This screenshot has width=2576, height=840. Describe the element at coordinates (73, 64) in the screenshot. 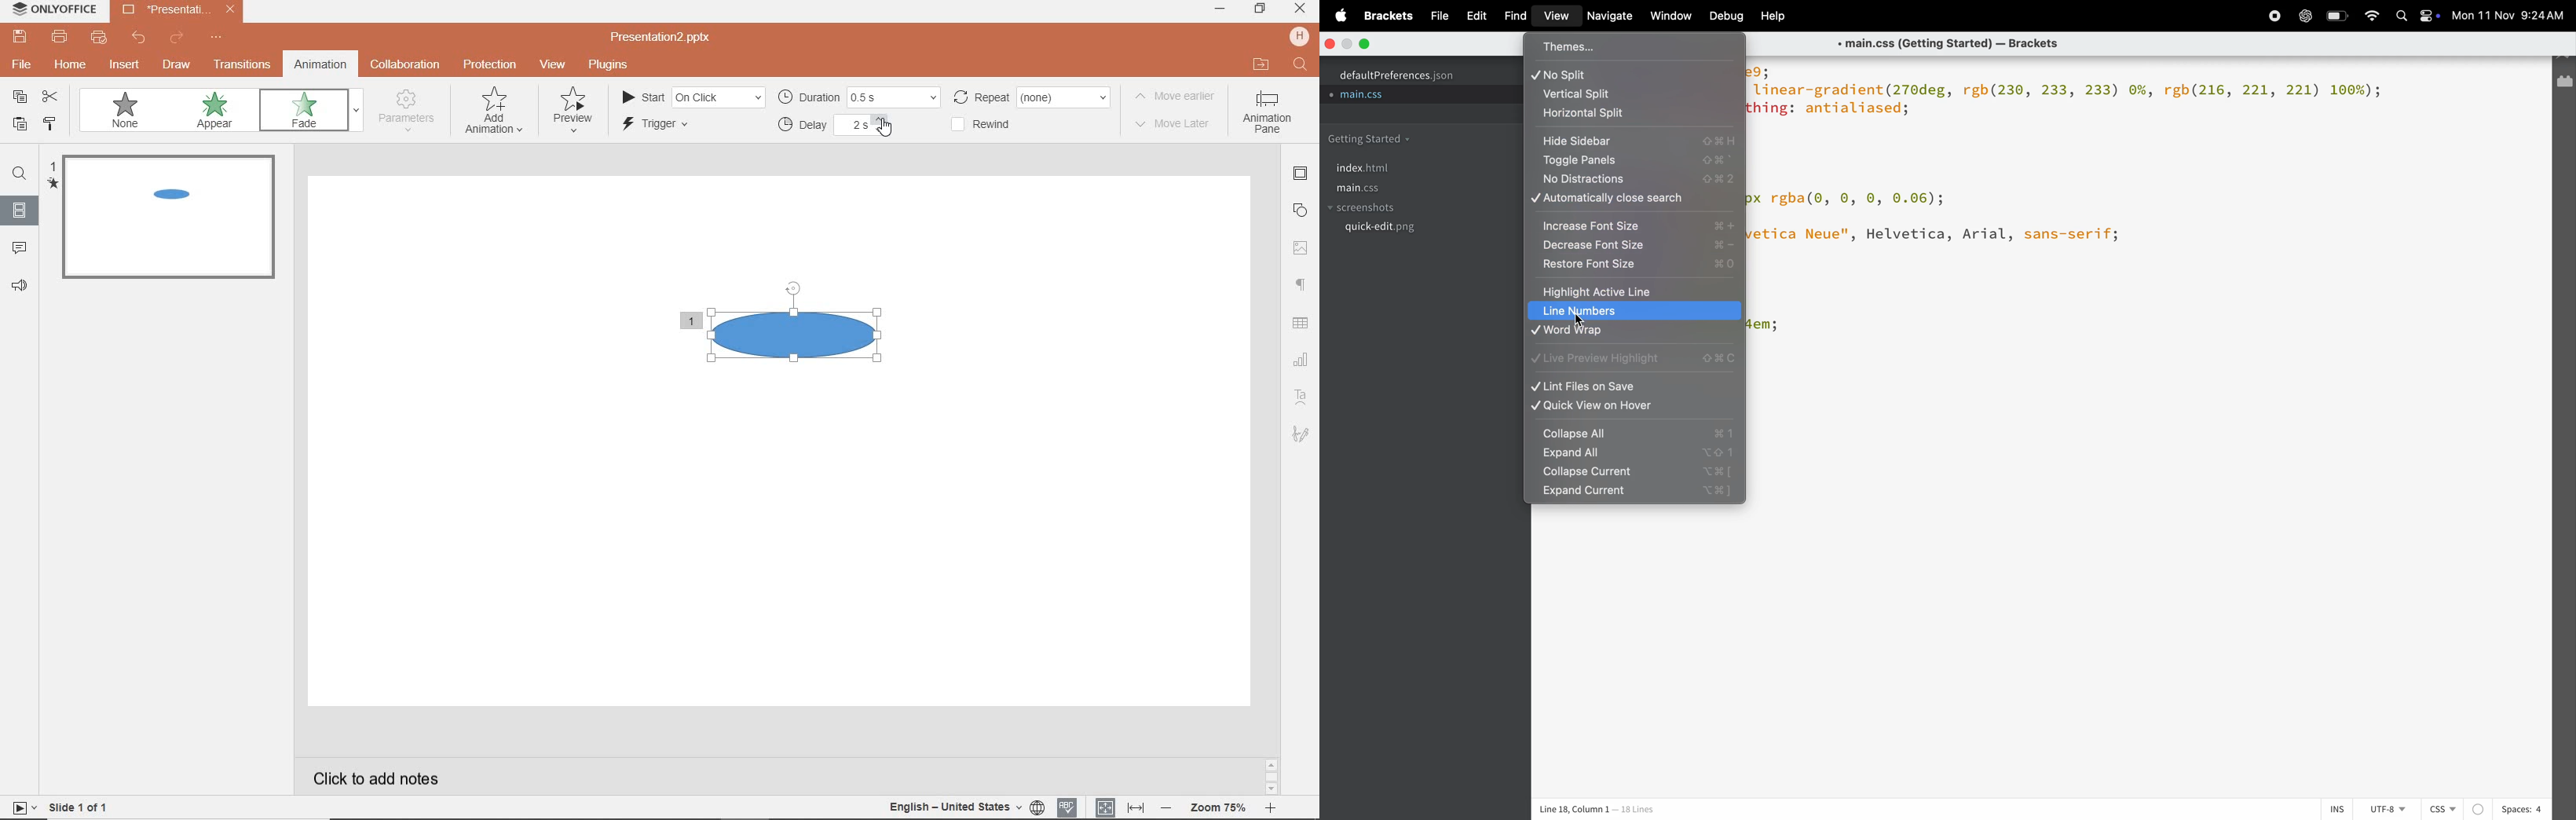

I see `home` at that location.